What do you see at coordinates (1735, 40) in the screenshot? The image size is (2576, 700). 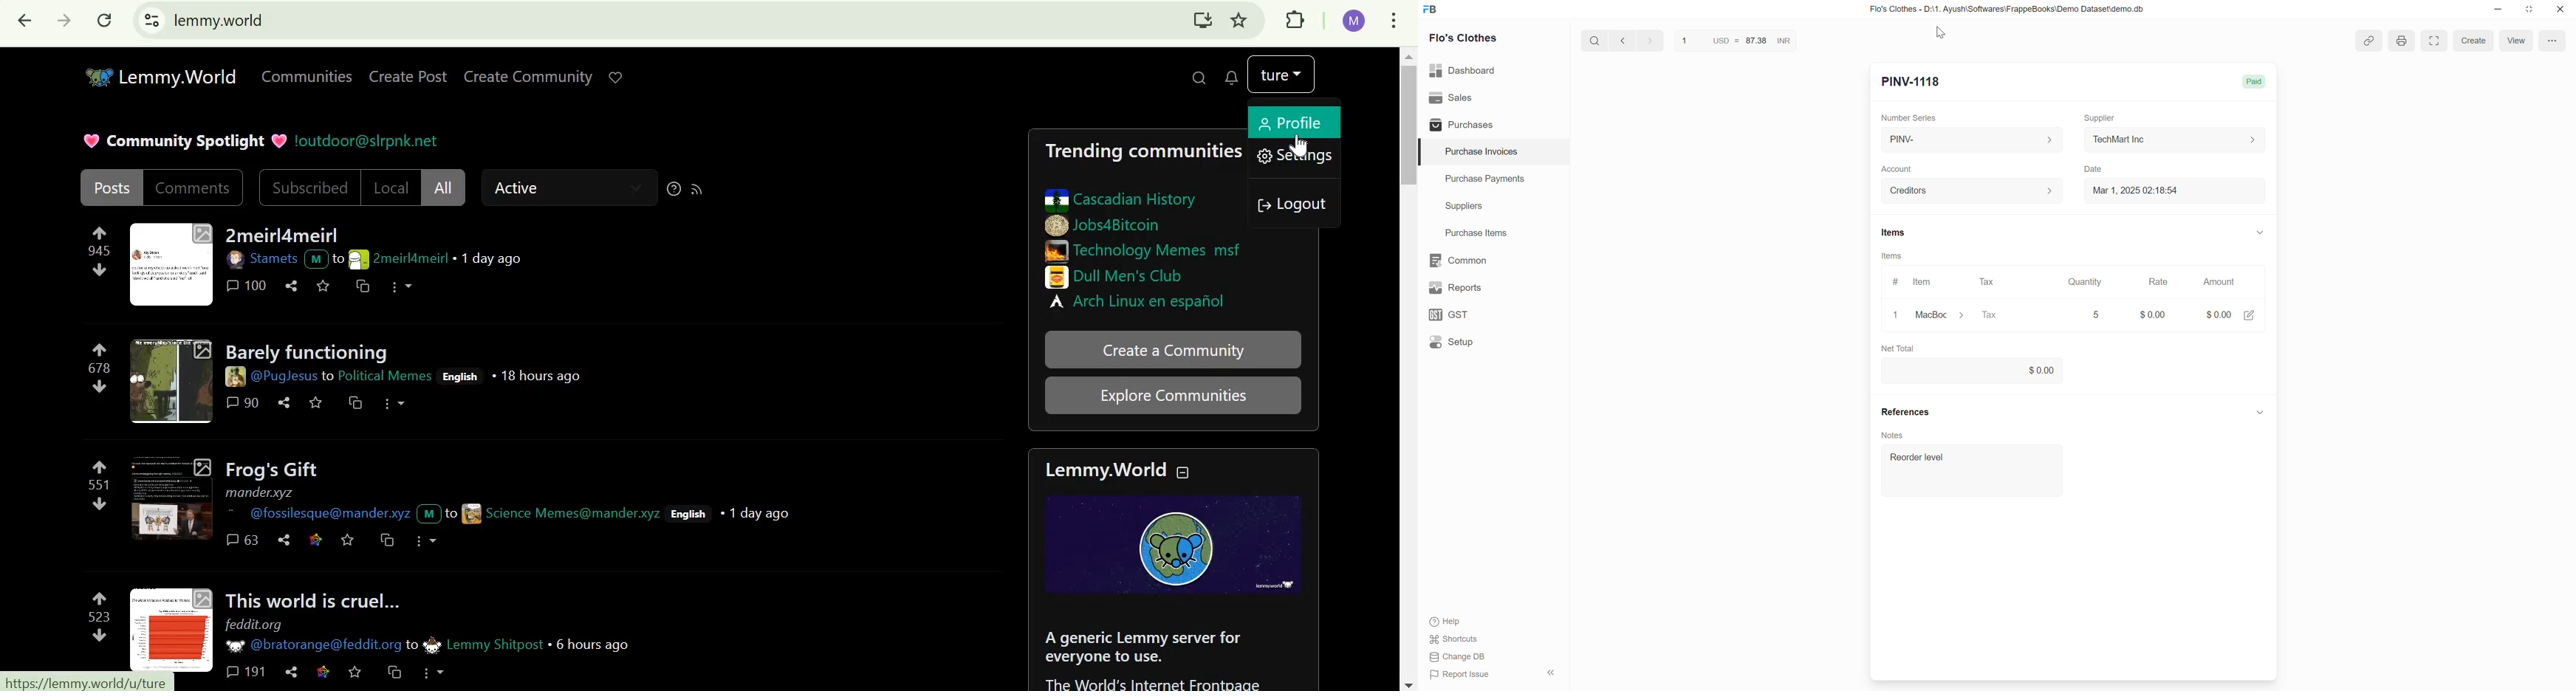 I see `1 USD = 87.38 INR` at bounding box center [1735, 40].